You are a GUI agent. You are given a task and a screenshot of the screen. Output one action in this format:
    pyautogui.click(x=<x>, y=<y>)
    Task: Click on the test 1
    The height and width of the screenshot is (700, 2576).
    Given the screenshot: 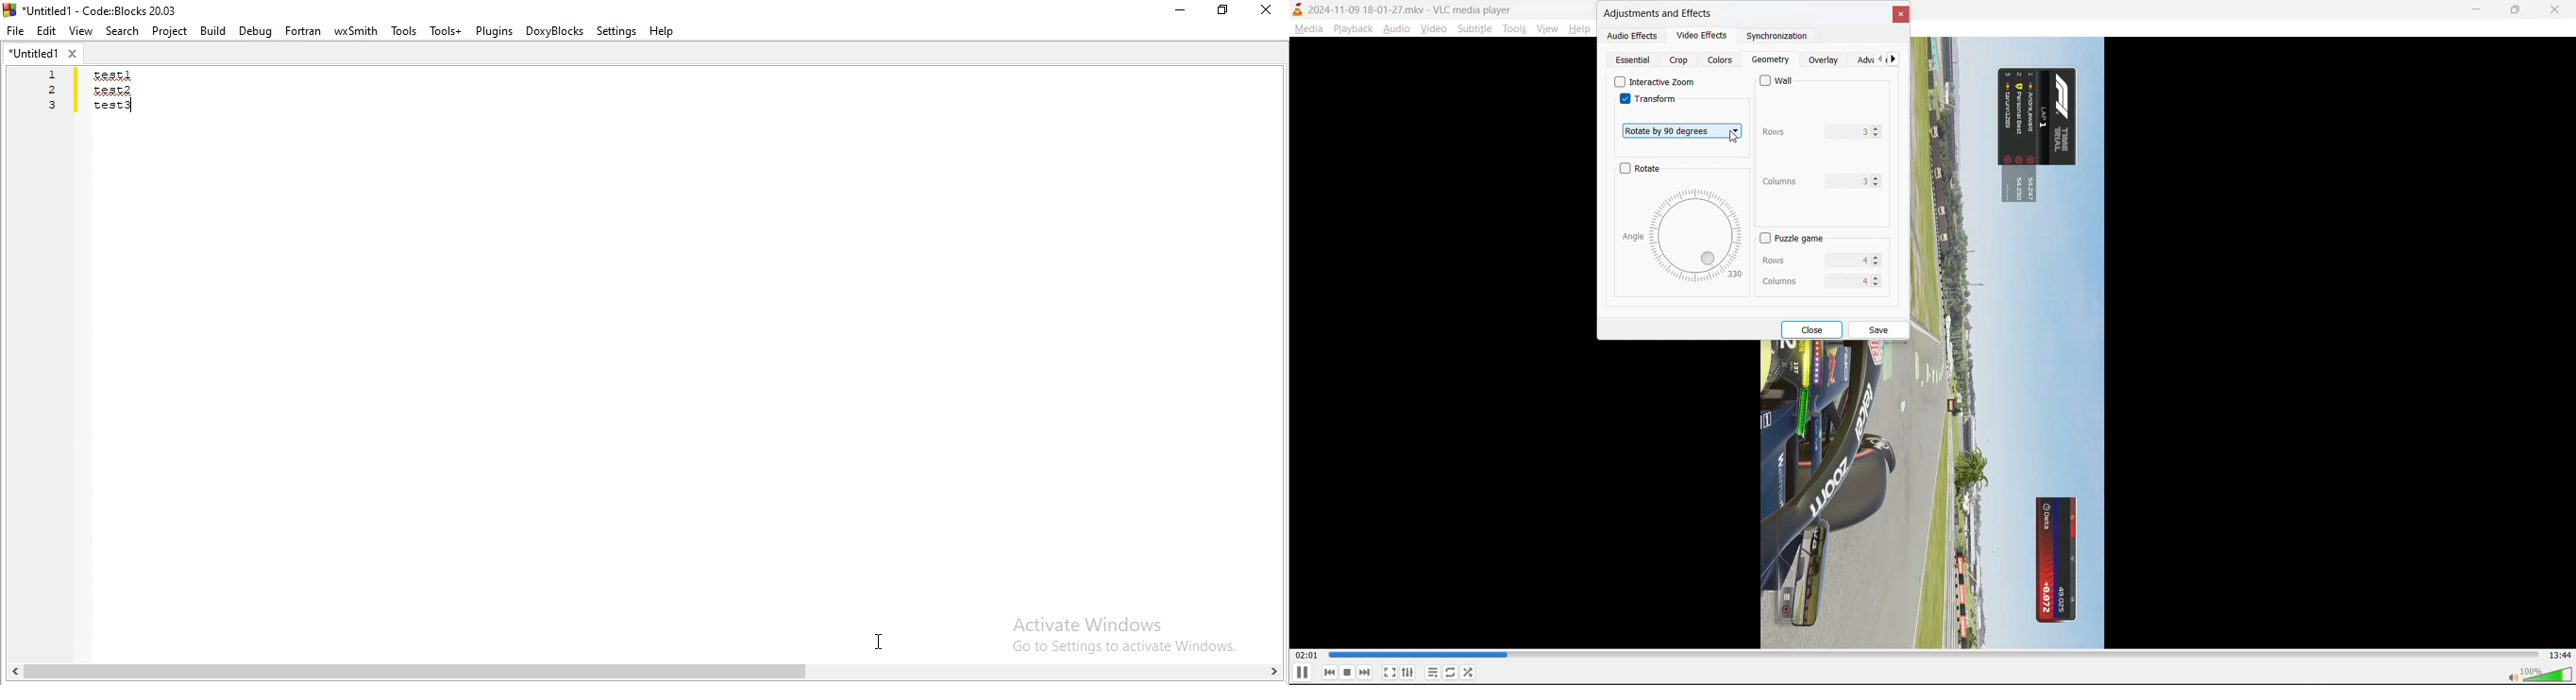 What is the action you would take?
    pyautogui.click(x=111, y=76)
    